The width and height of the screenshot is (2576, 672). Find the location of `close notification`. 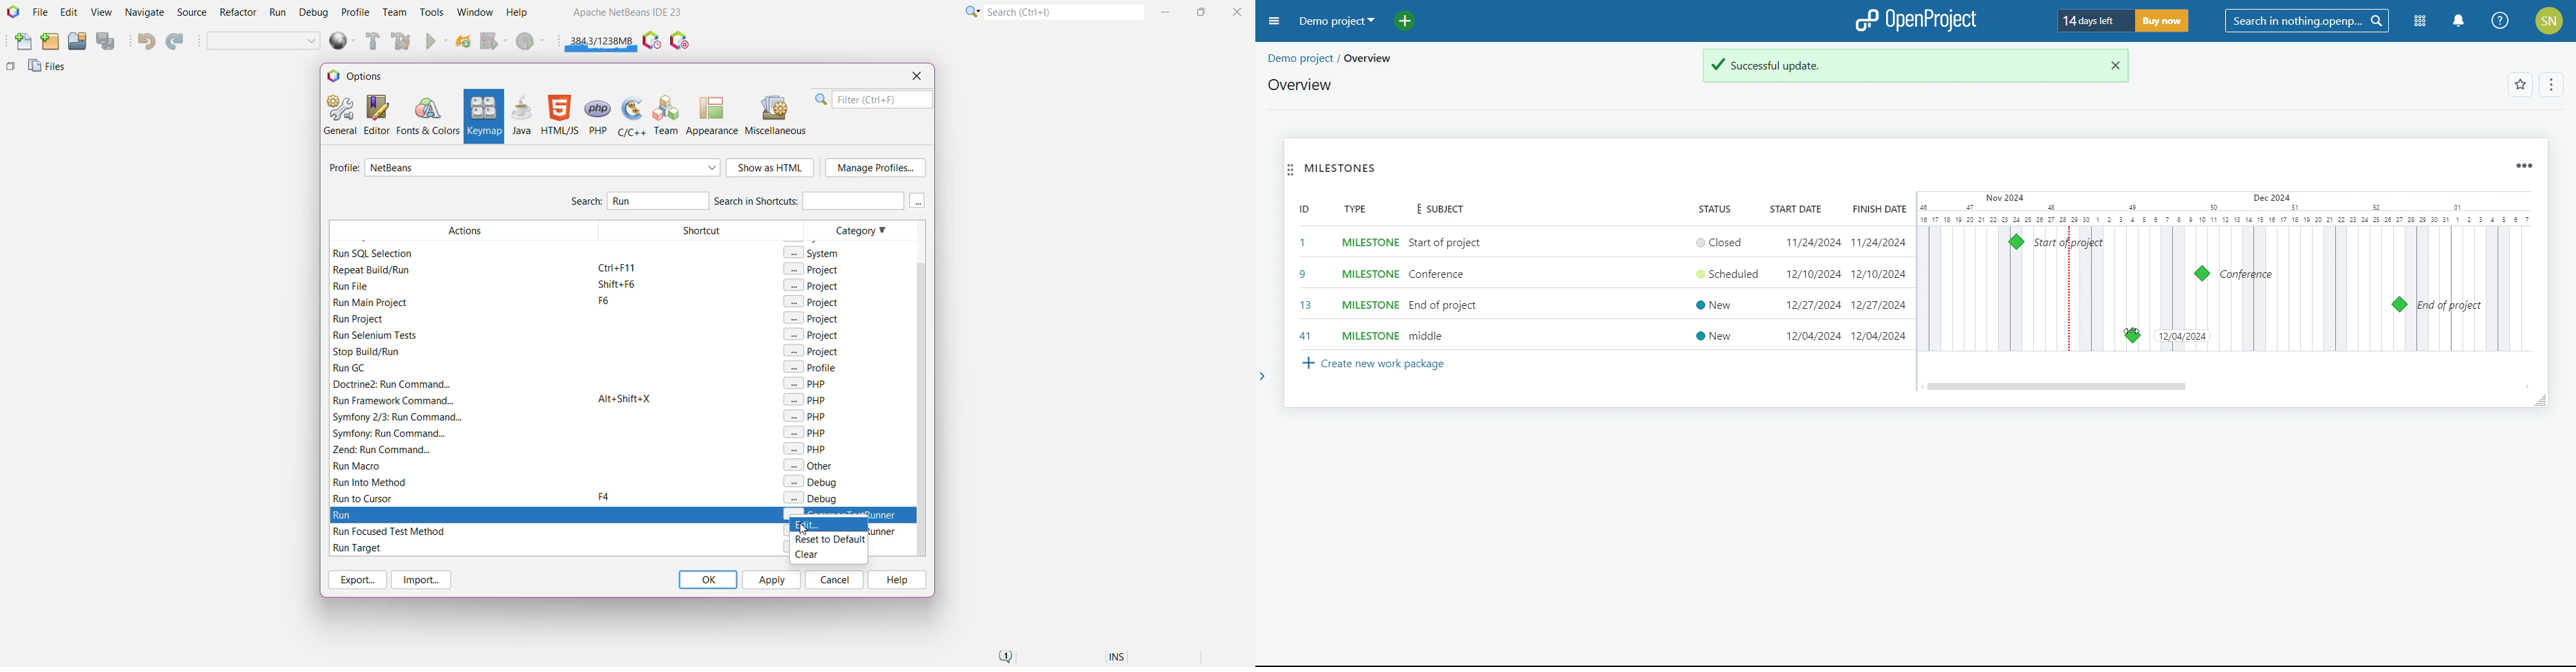

close notification is located at coordinates (2111, 65).